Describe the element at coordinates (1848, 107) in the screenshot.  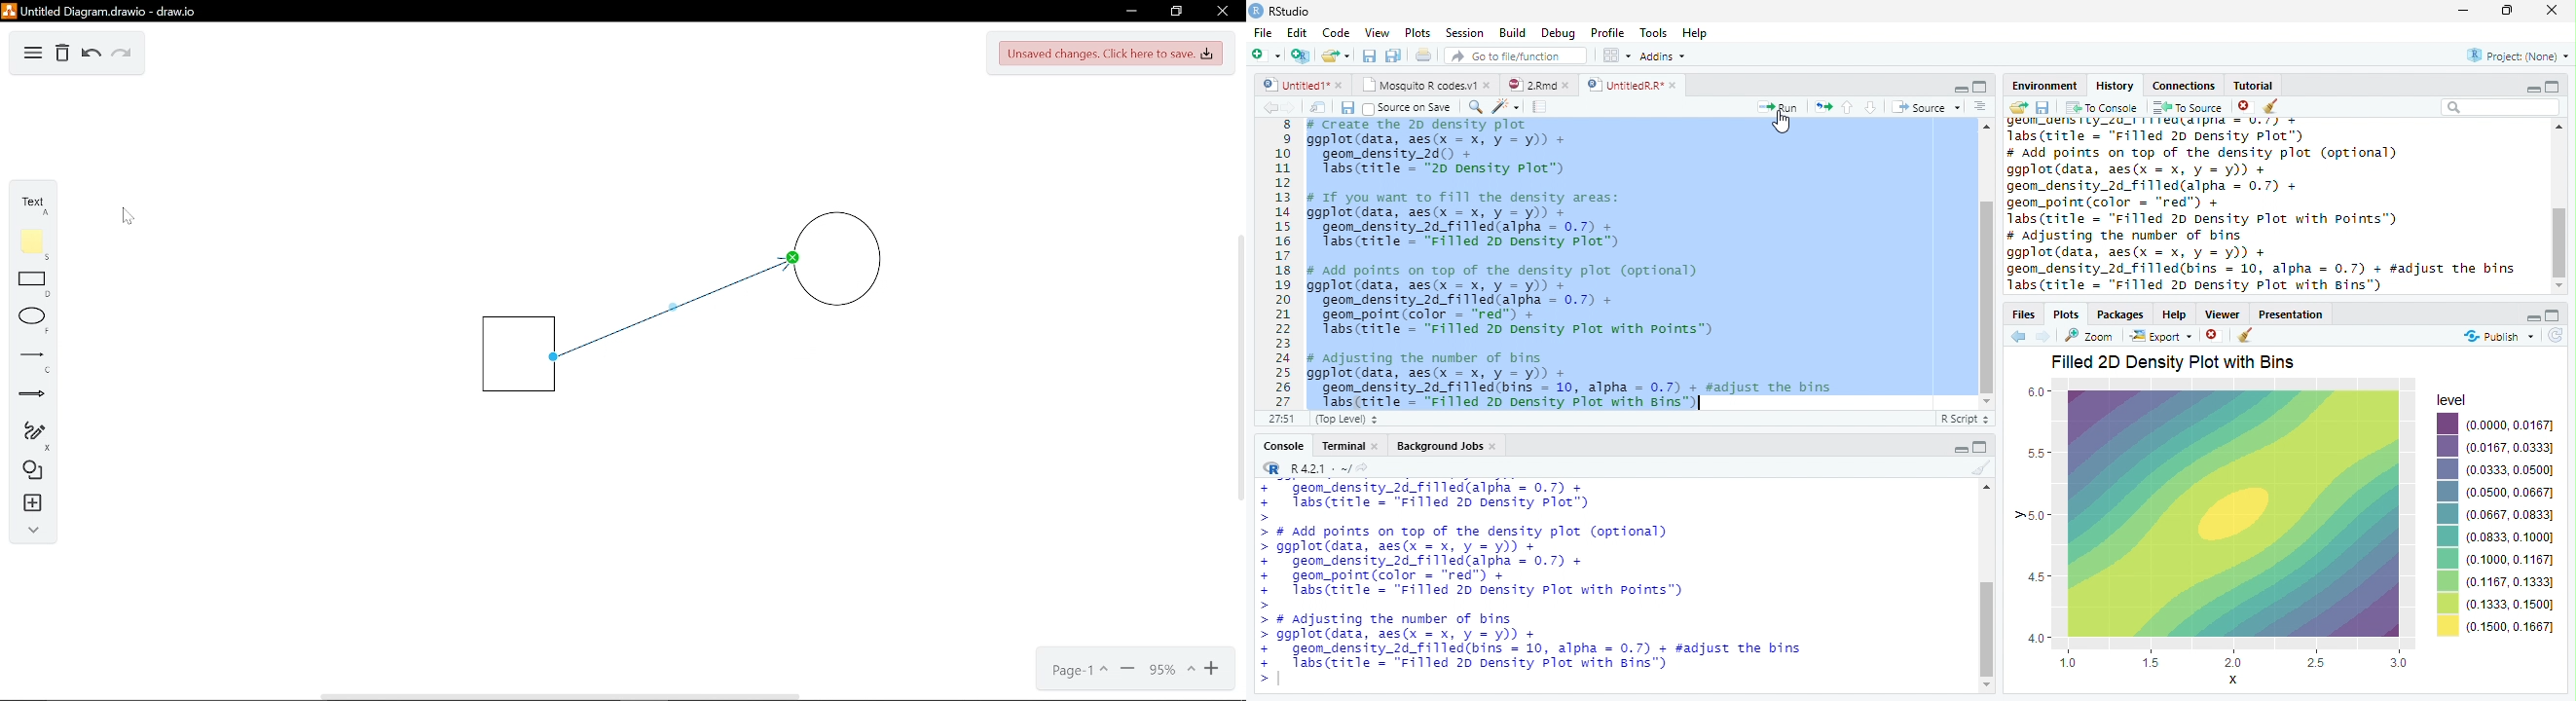
I see `up` at that location.